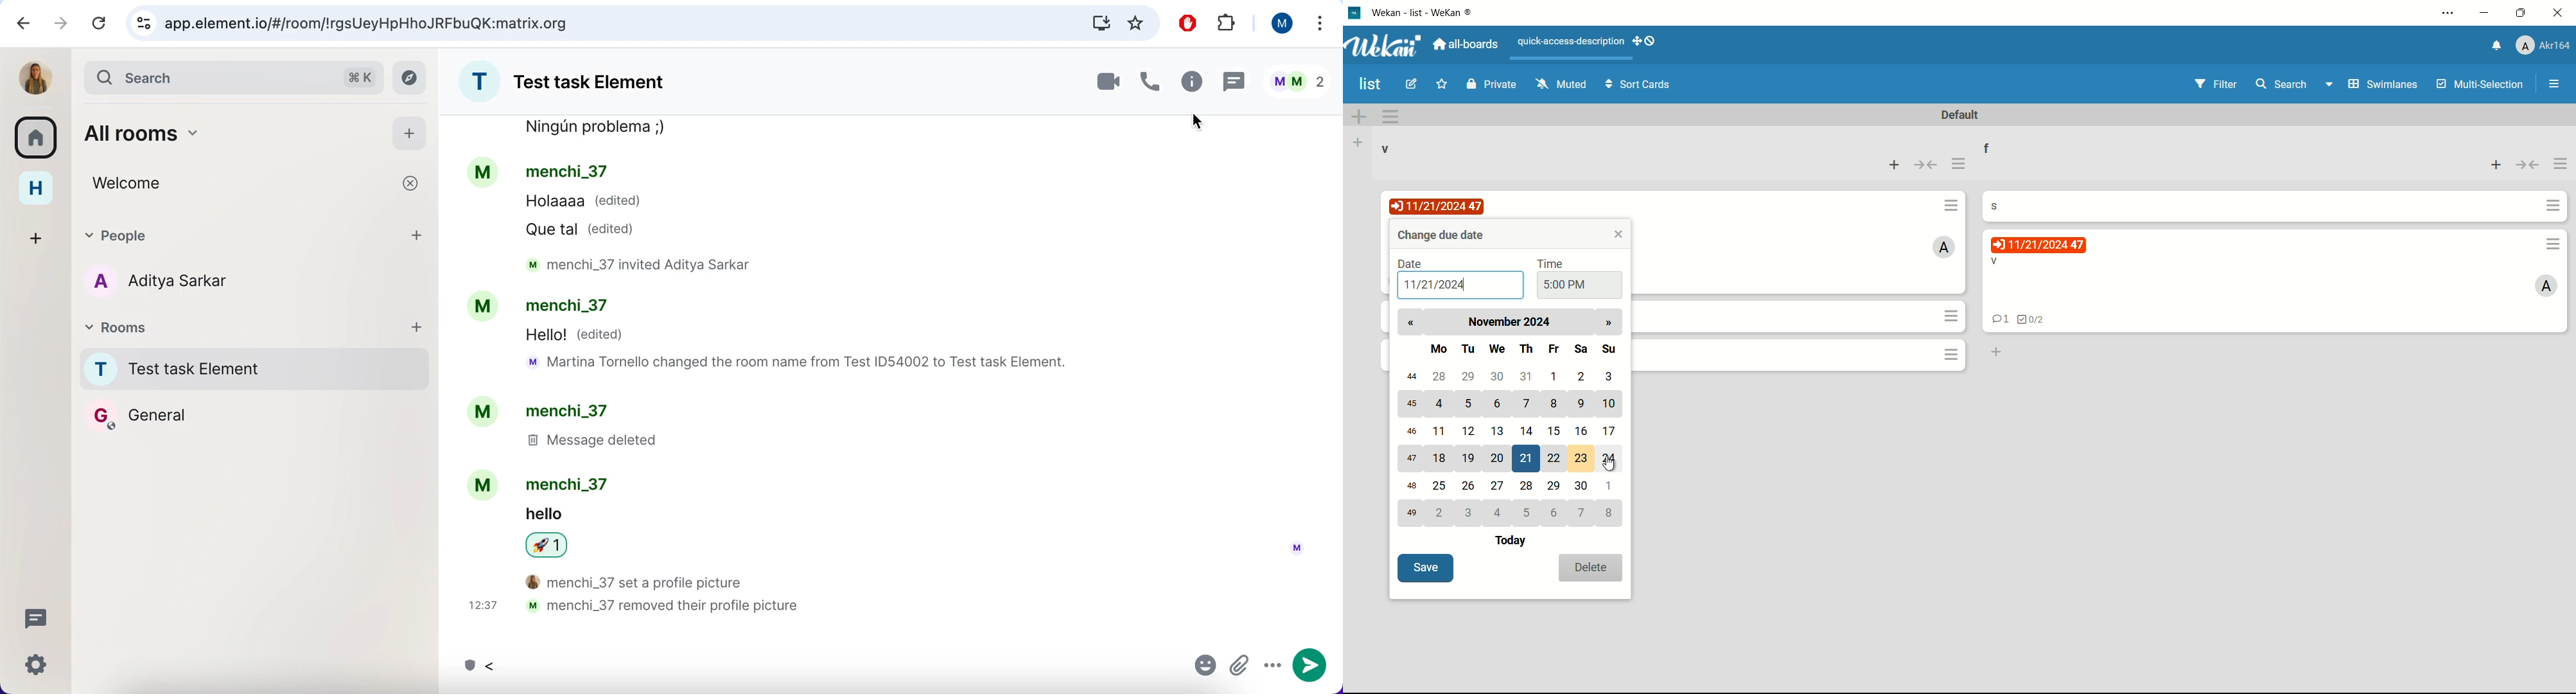 This screenshot has width=2576, height=700. What do you see at coordinates (1320, 23) in the screenshot?
I see `more options` at bounding box center [1320, 23].